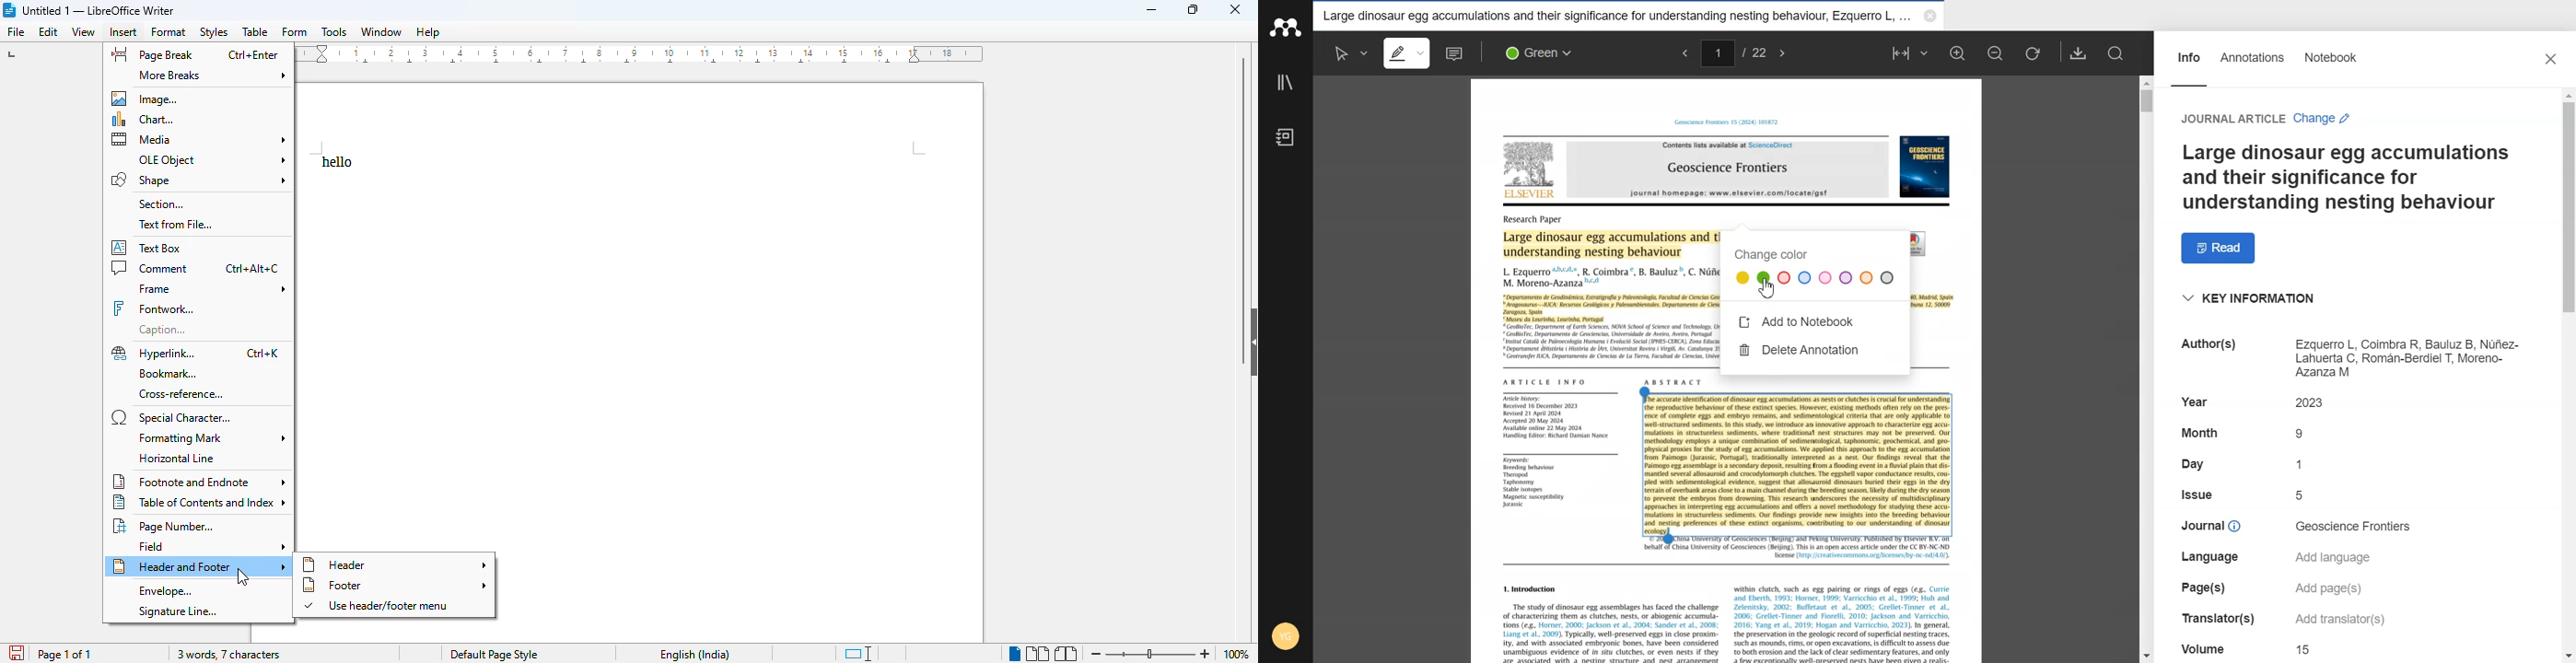 This screenshot has width=2576, height=672. I want to click on footer, so click(396, 585).